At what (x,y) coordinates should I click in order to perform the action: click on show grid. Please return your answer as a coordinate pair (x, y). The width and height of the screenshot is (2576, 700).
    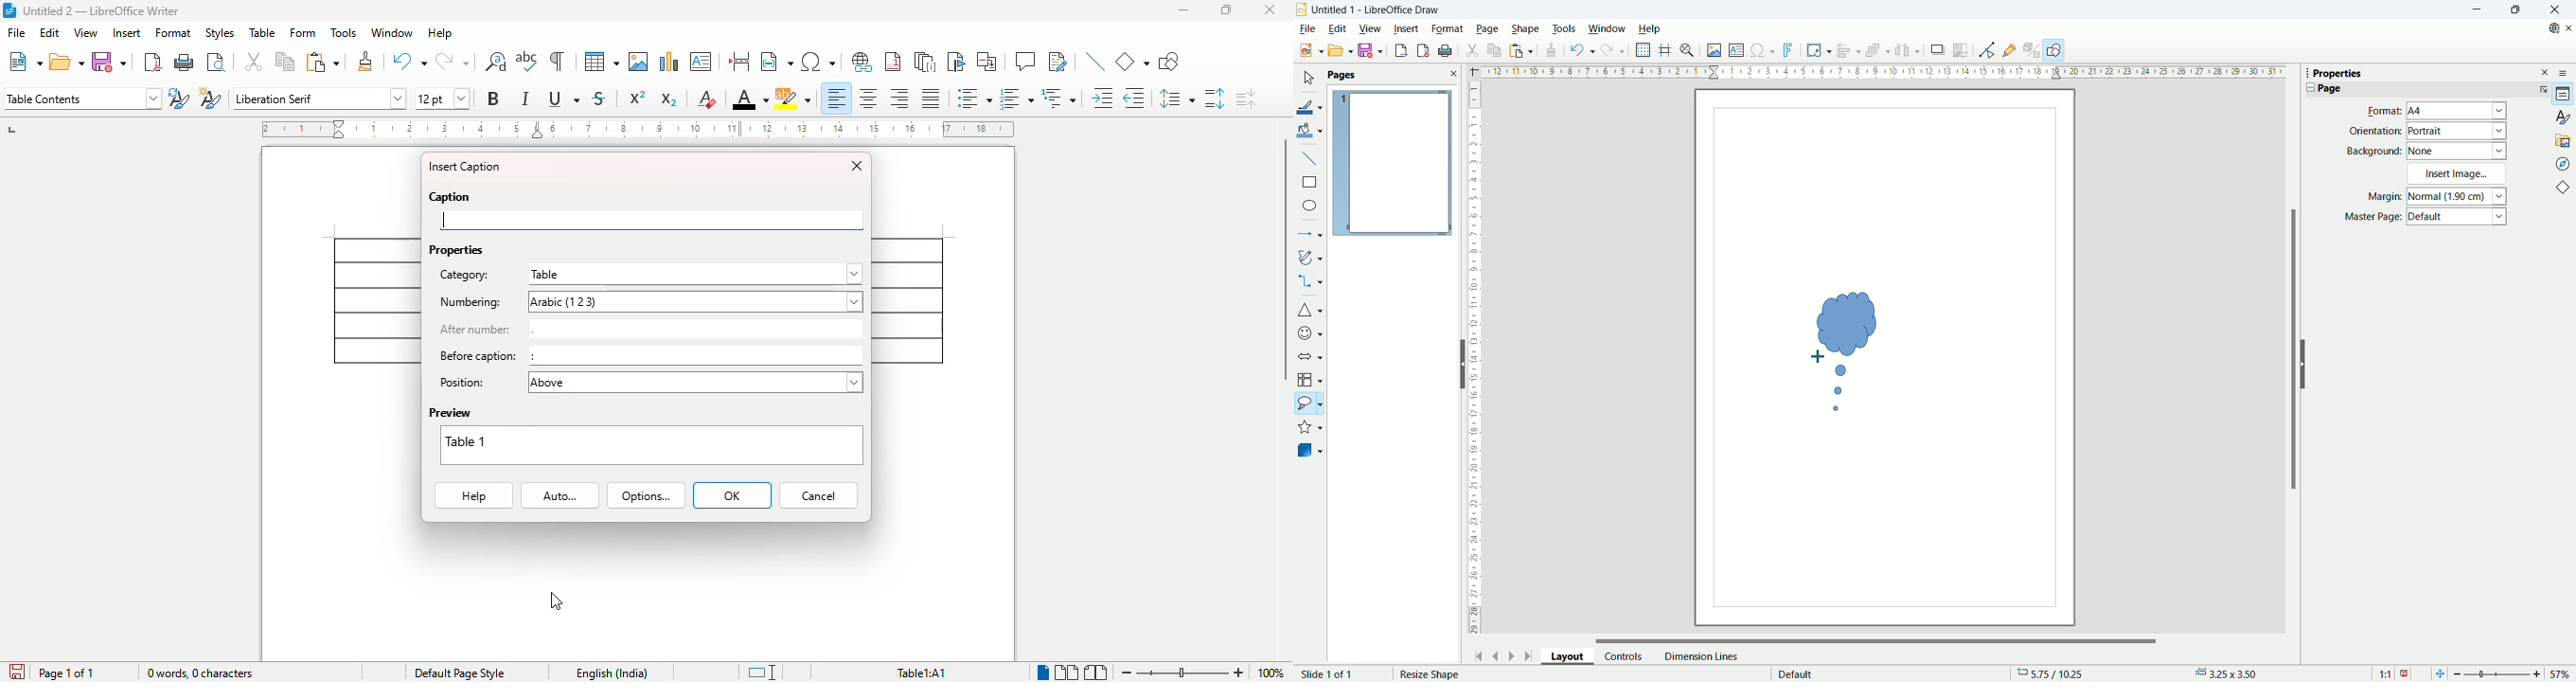
    Looking at the image, I should click on (1643, 50).